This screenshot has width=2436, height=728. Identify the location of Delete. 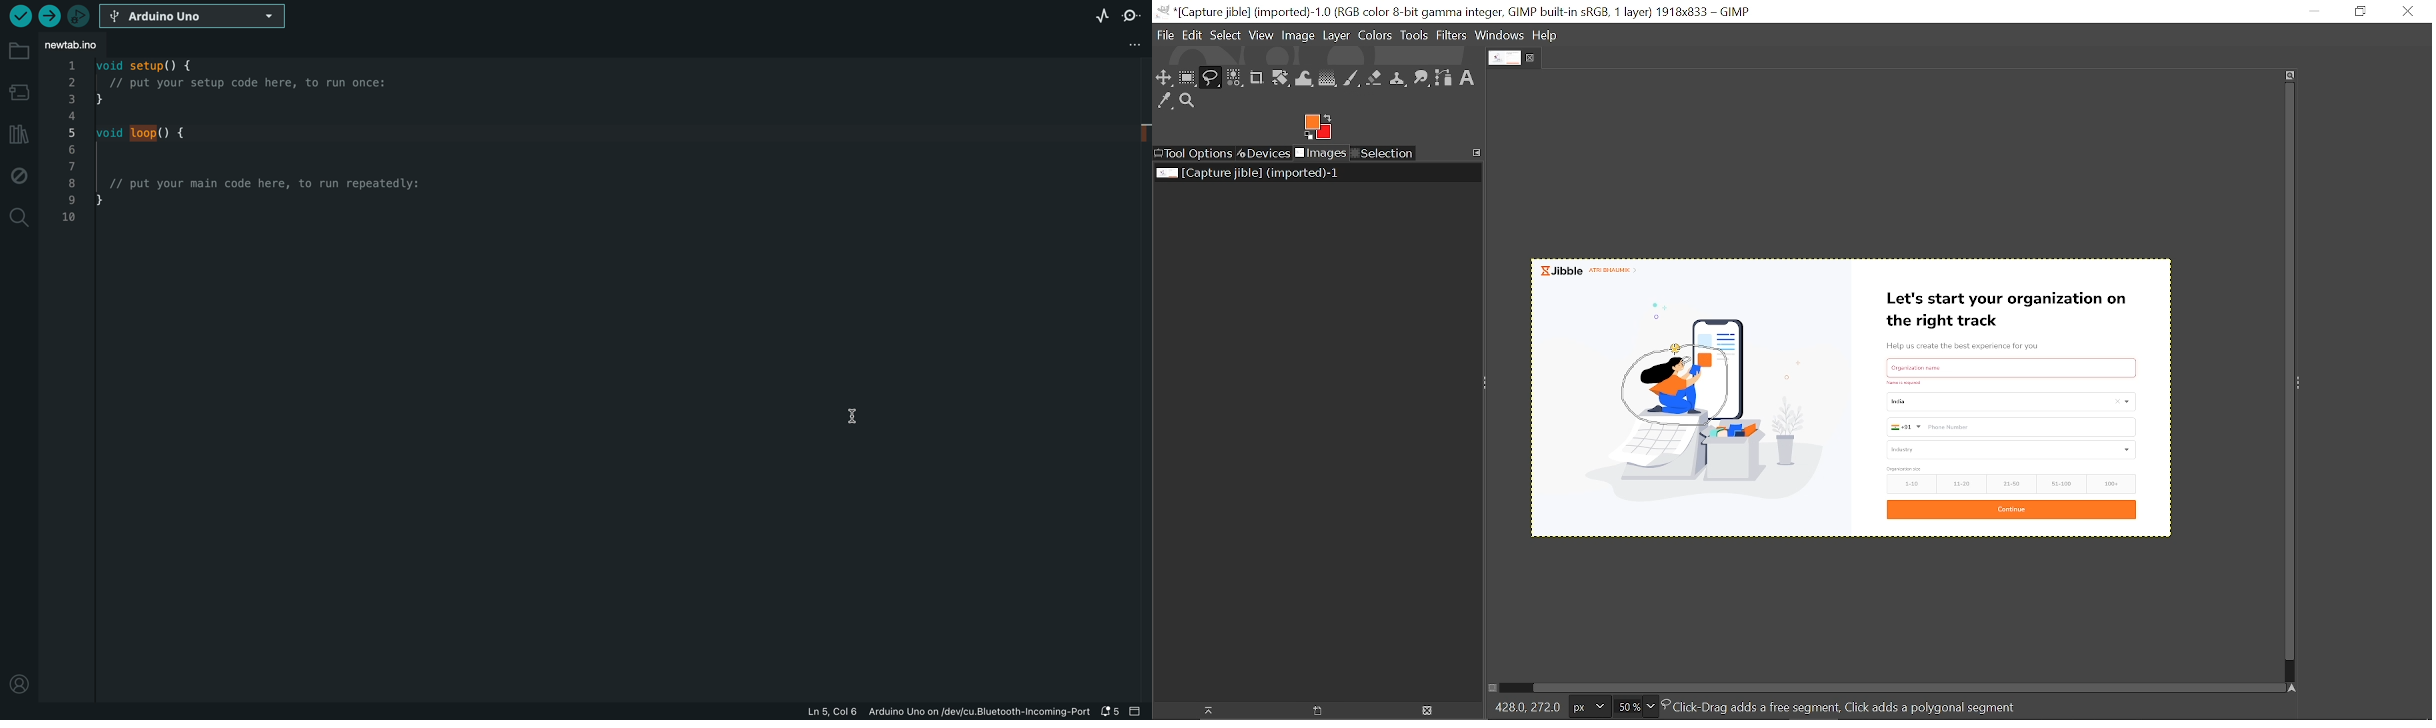
(1426, 711).